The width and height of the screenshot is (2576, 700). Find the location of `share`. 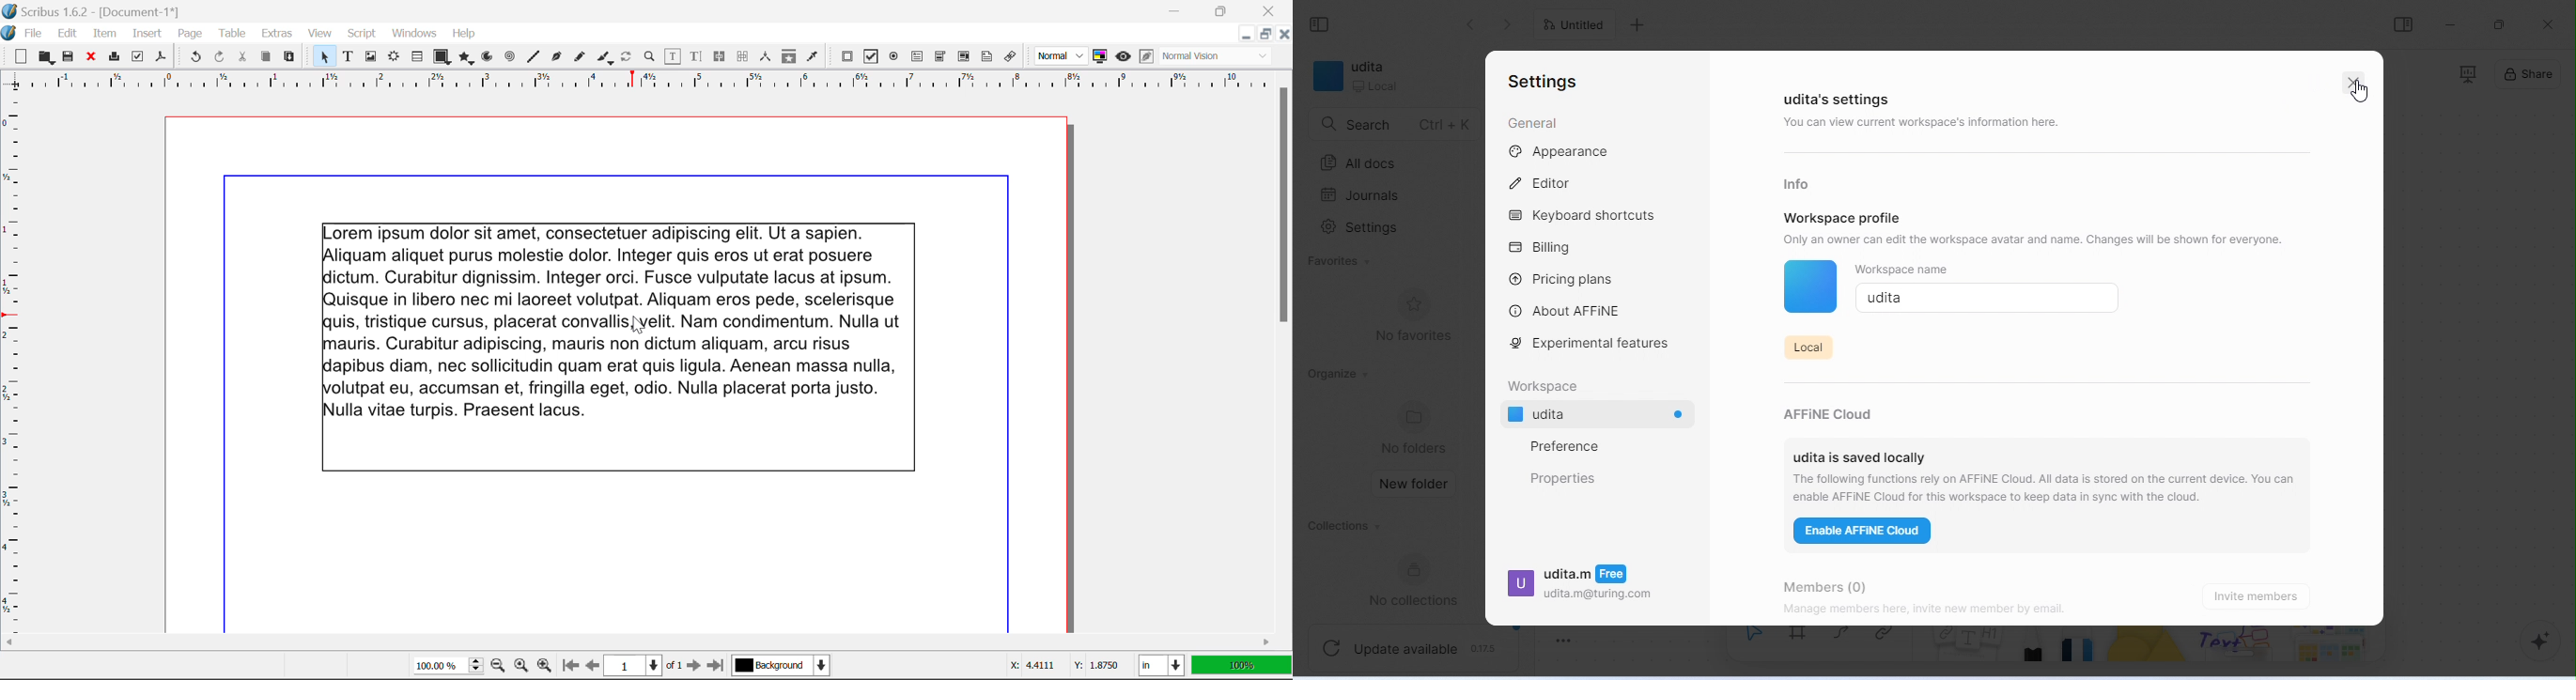

share is located at coordinates (2529, 76).